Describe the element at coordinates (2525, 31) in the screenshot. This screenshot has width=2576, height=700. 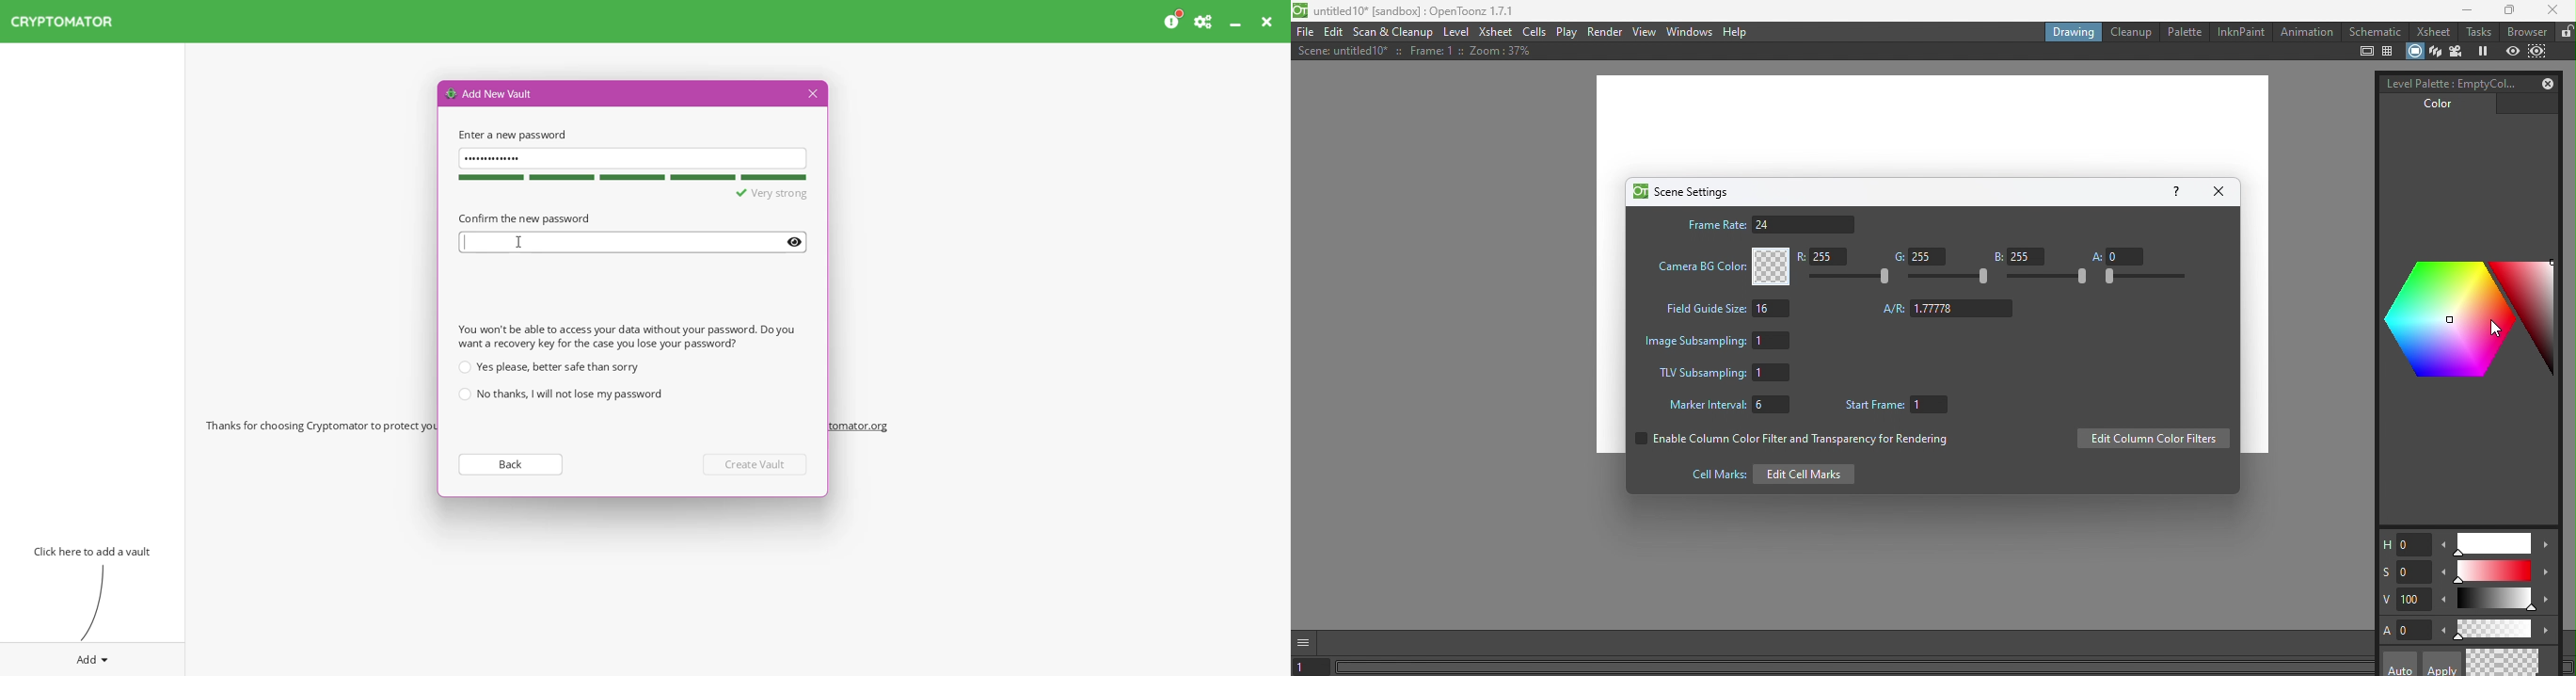
I see `Browser` at that location.